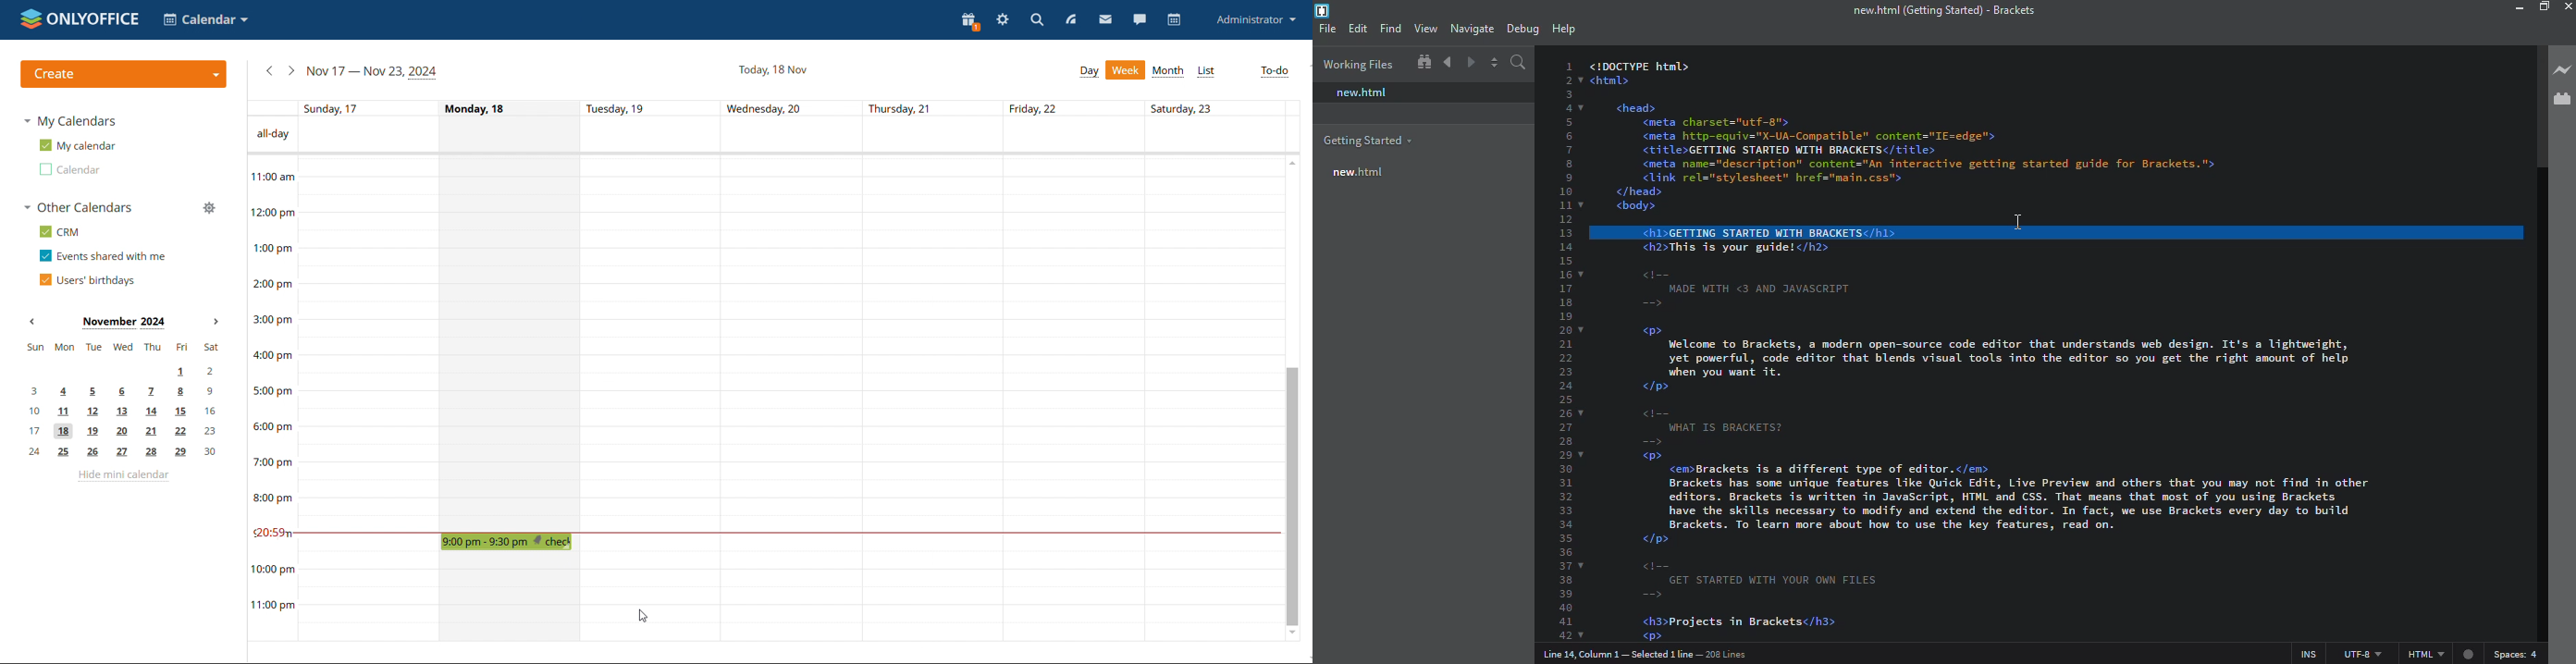  I want to click on my calendar, so click(77, 145).